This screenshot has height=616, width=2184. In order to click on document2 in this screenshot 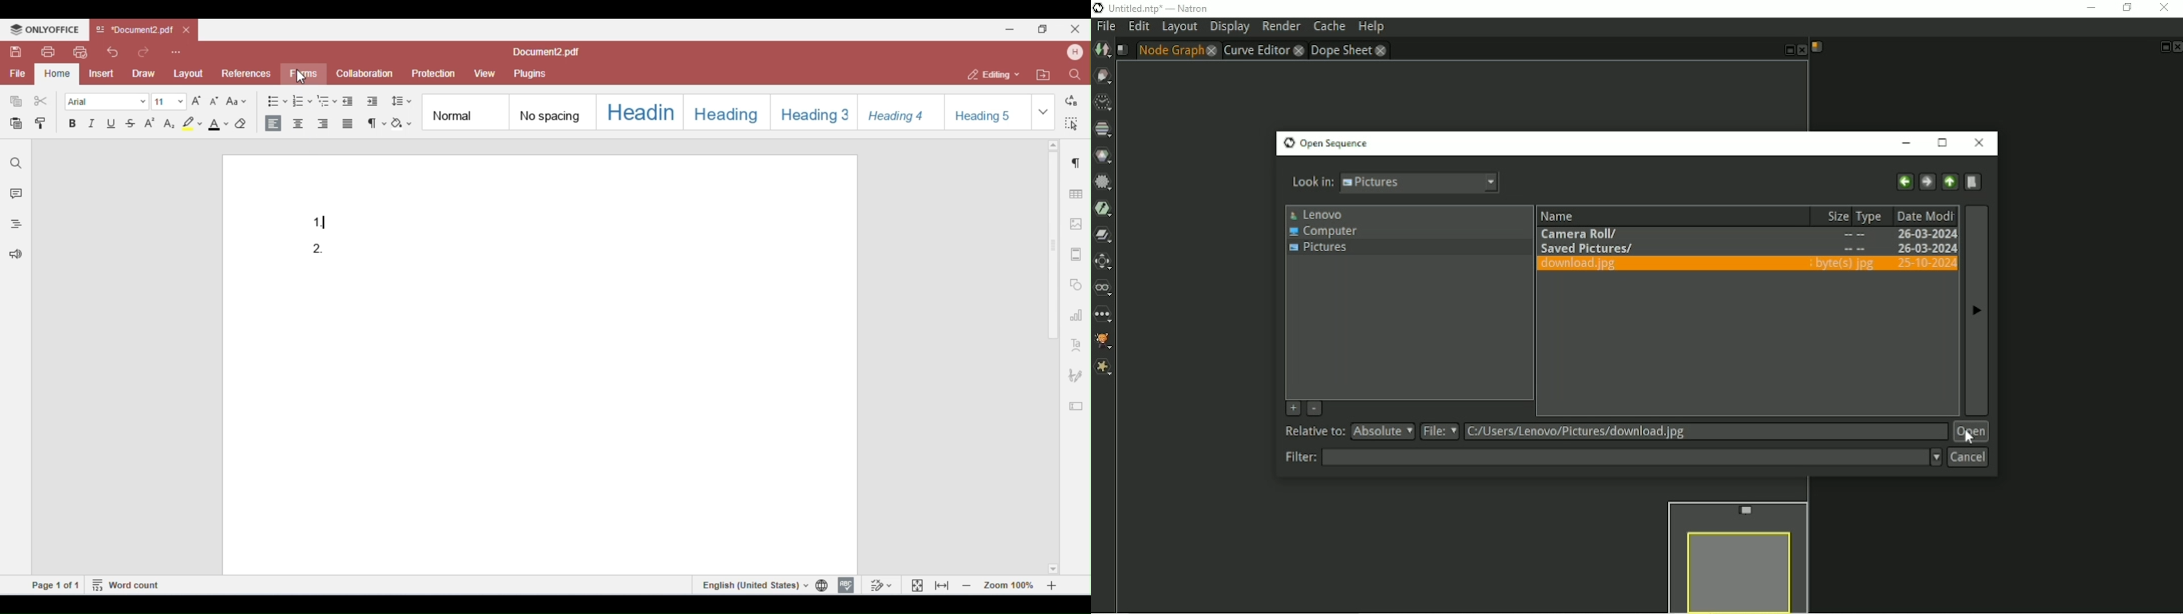, I will do `click(546, 52)`.